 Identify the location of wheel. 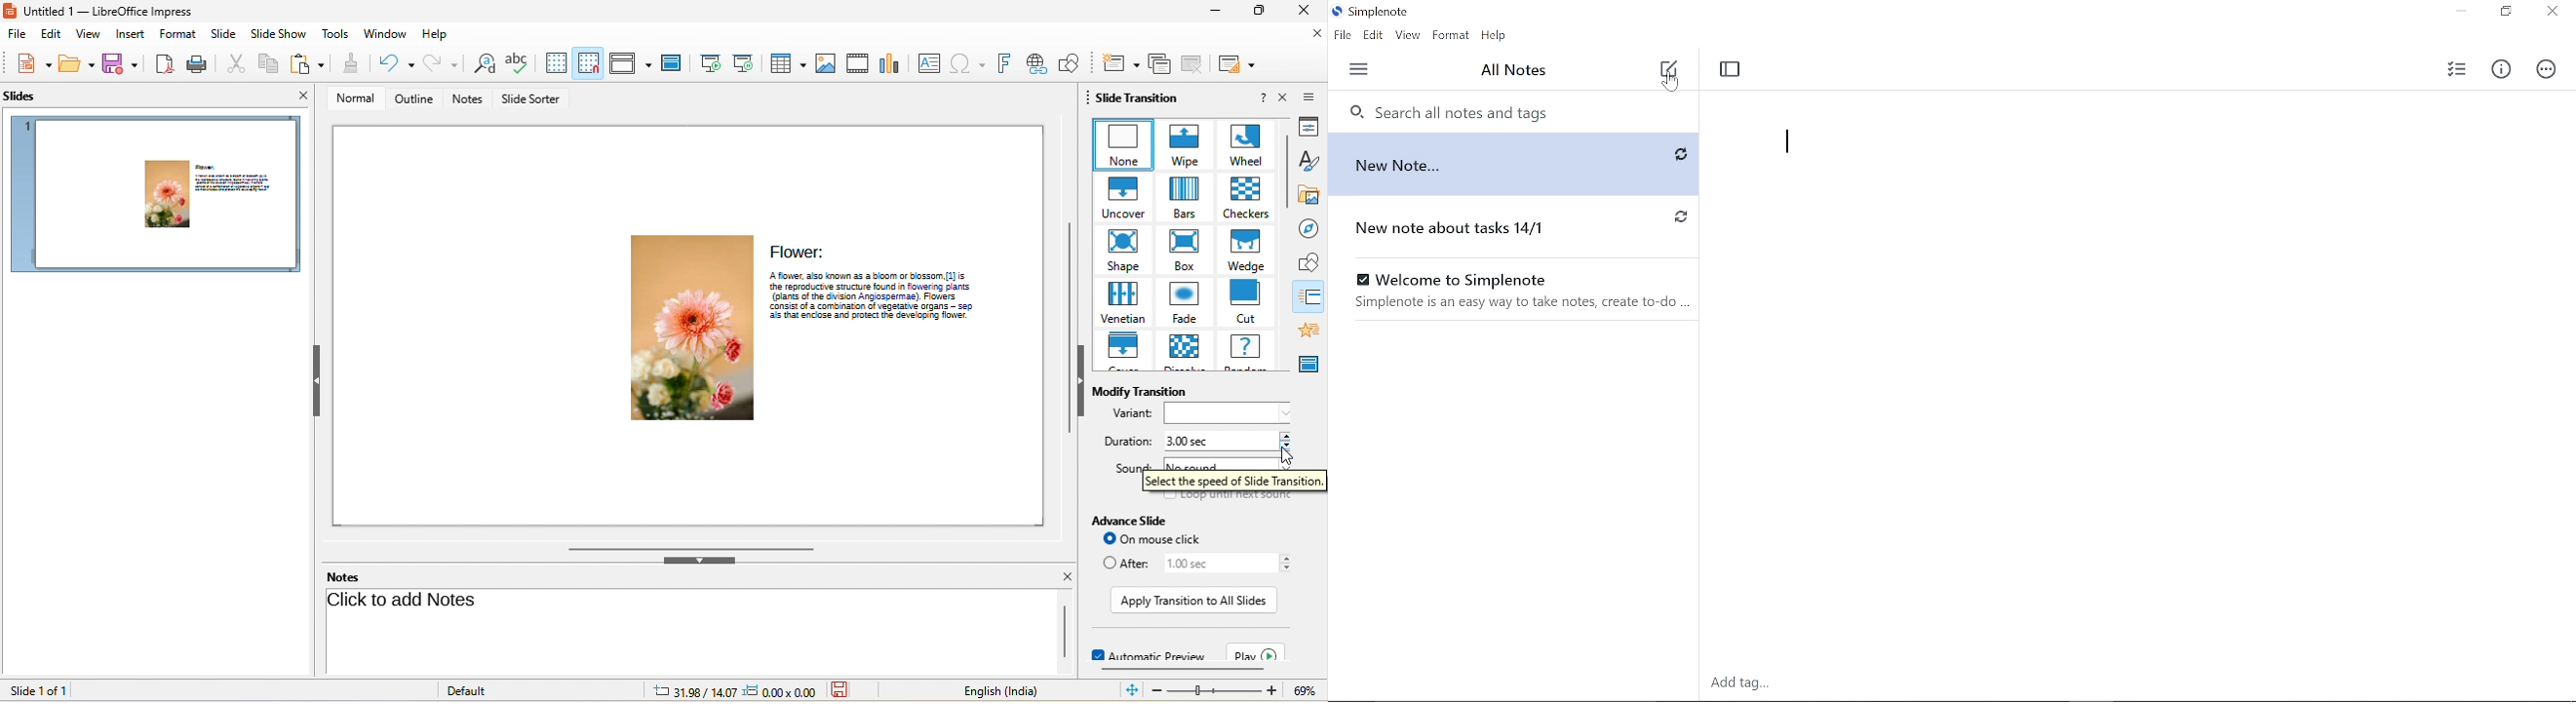
(1243, 145).